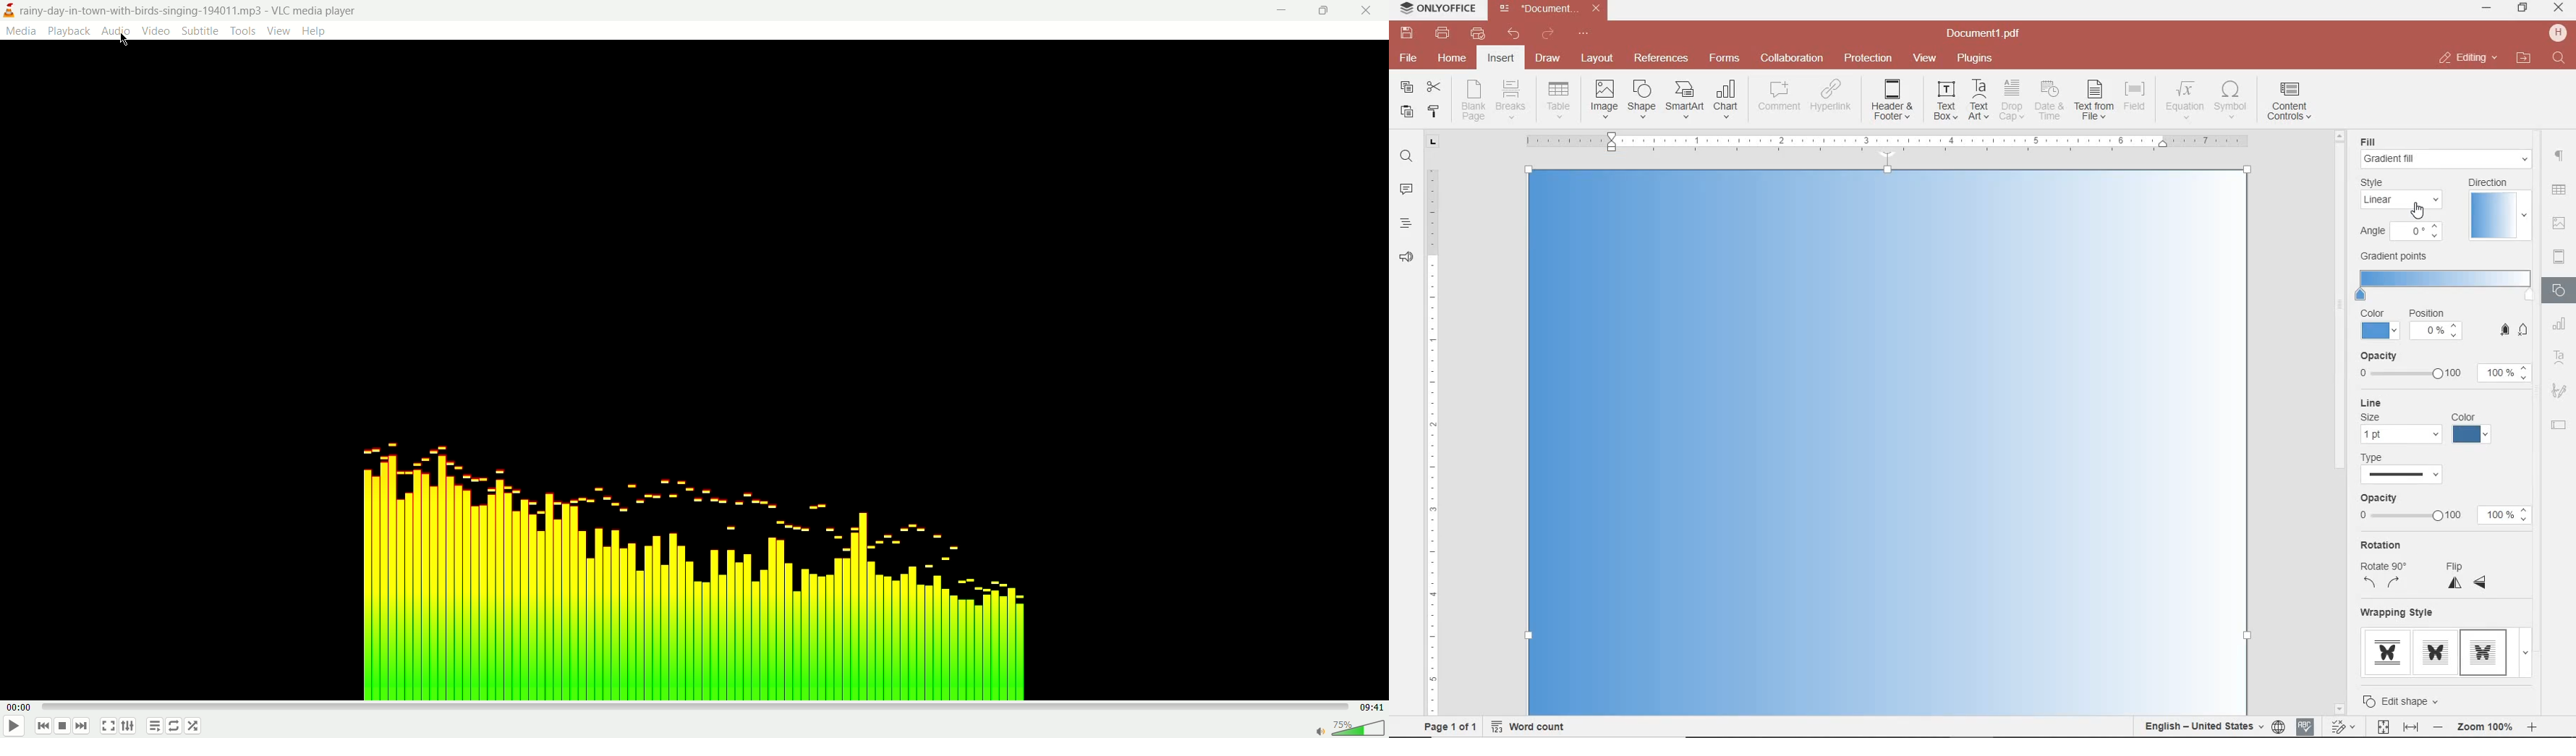 The image size is (2576, 756). Describe the element at coordinates (2407, 700) in the screenshot. I see `` at that location.